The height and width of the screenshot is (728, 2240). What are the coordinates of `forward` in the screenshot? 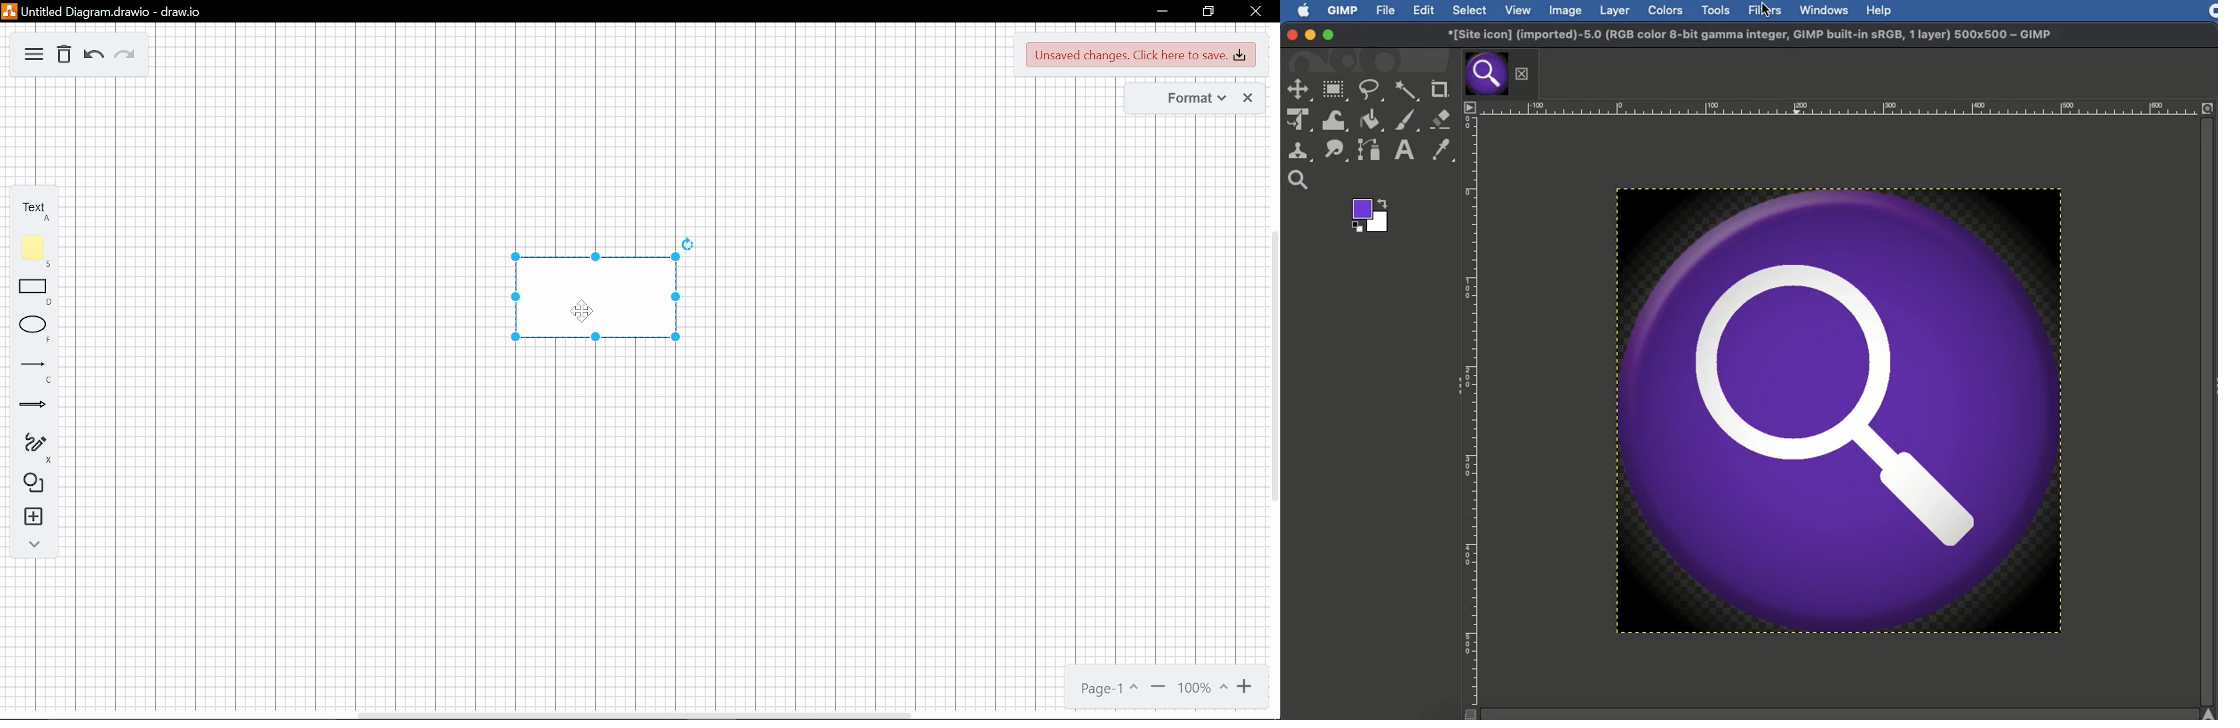 It's located at (126, 56).